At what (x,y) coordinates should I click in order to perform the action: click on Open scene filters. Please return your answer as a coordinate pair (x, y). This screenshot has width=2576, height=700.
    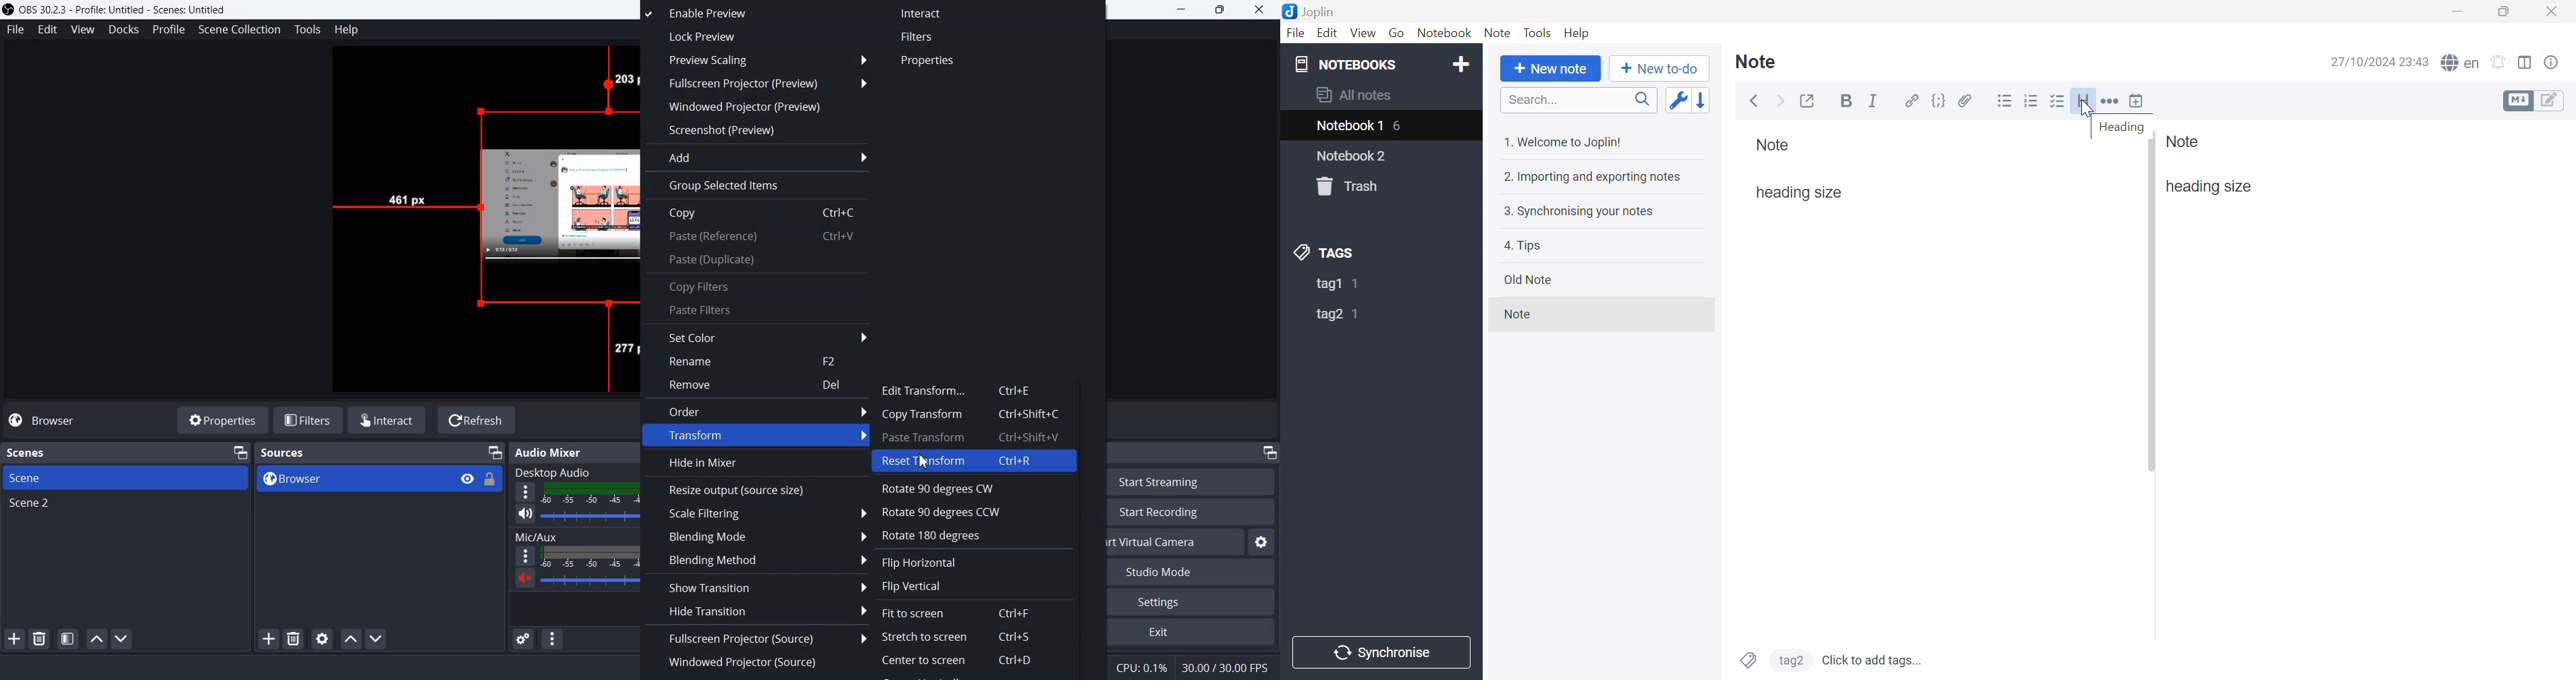
    Looking at the image, I should click on (67, 639).